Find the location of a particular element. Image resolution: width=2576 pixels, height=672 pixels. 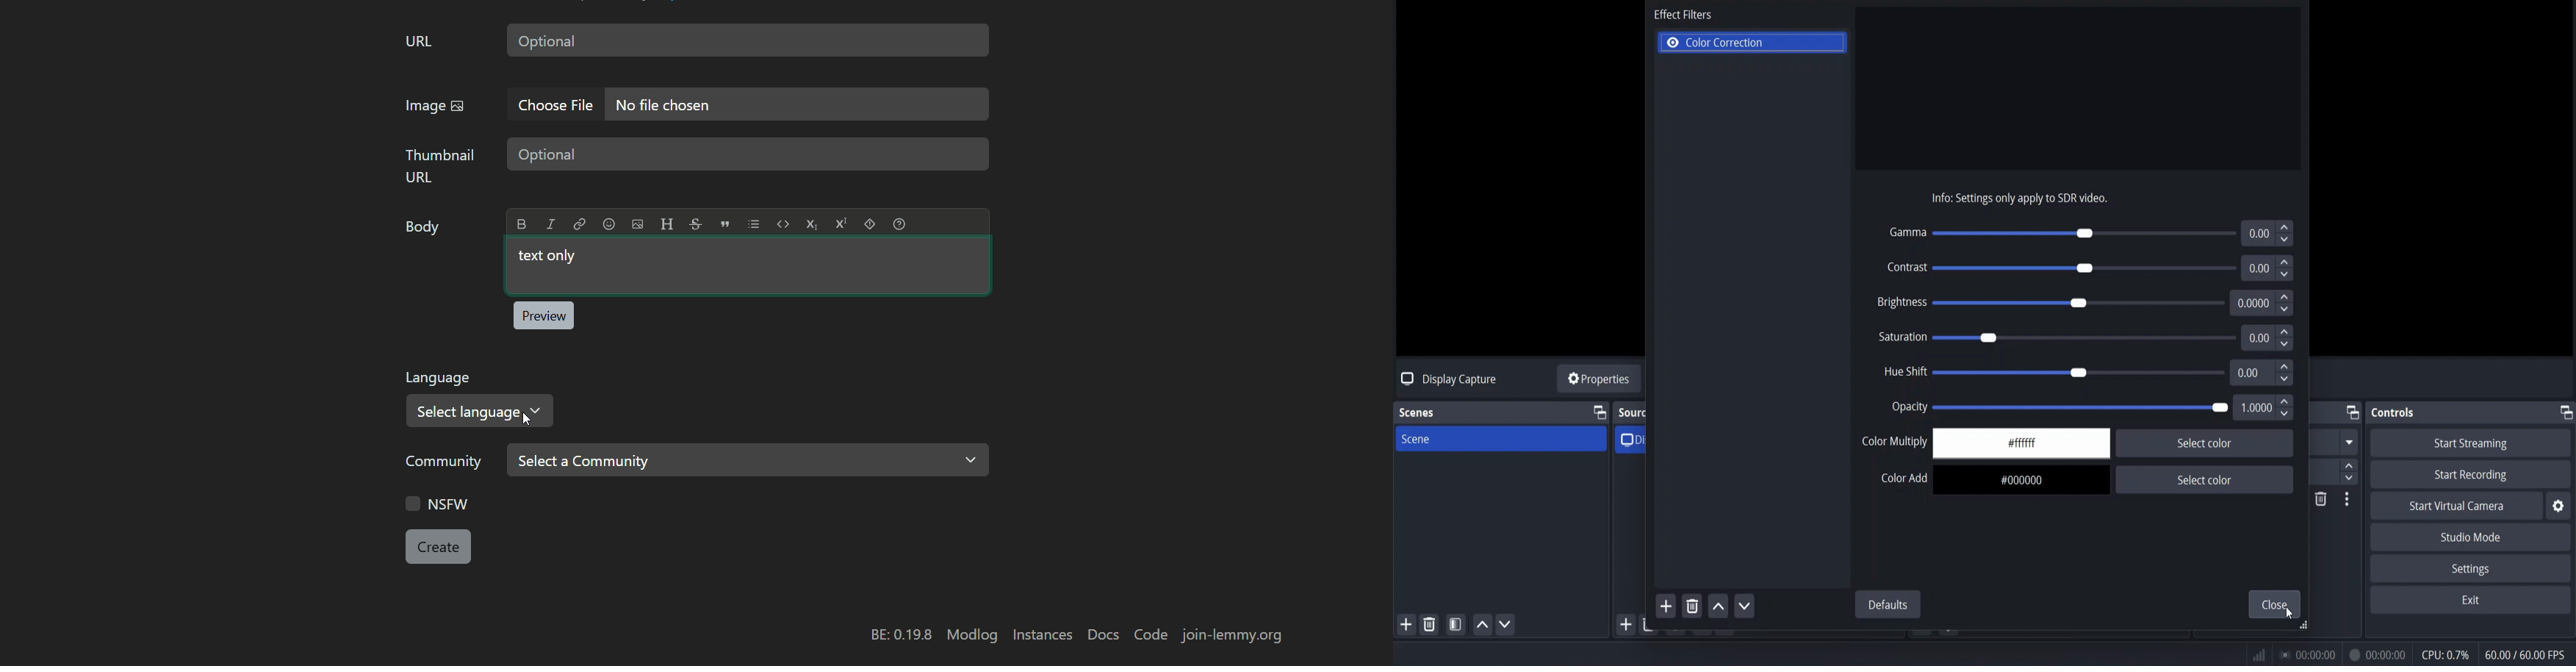

change tab layout is located at coordinates (1599, 413).